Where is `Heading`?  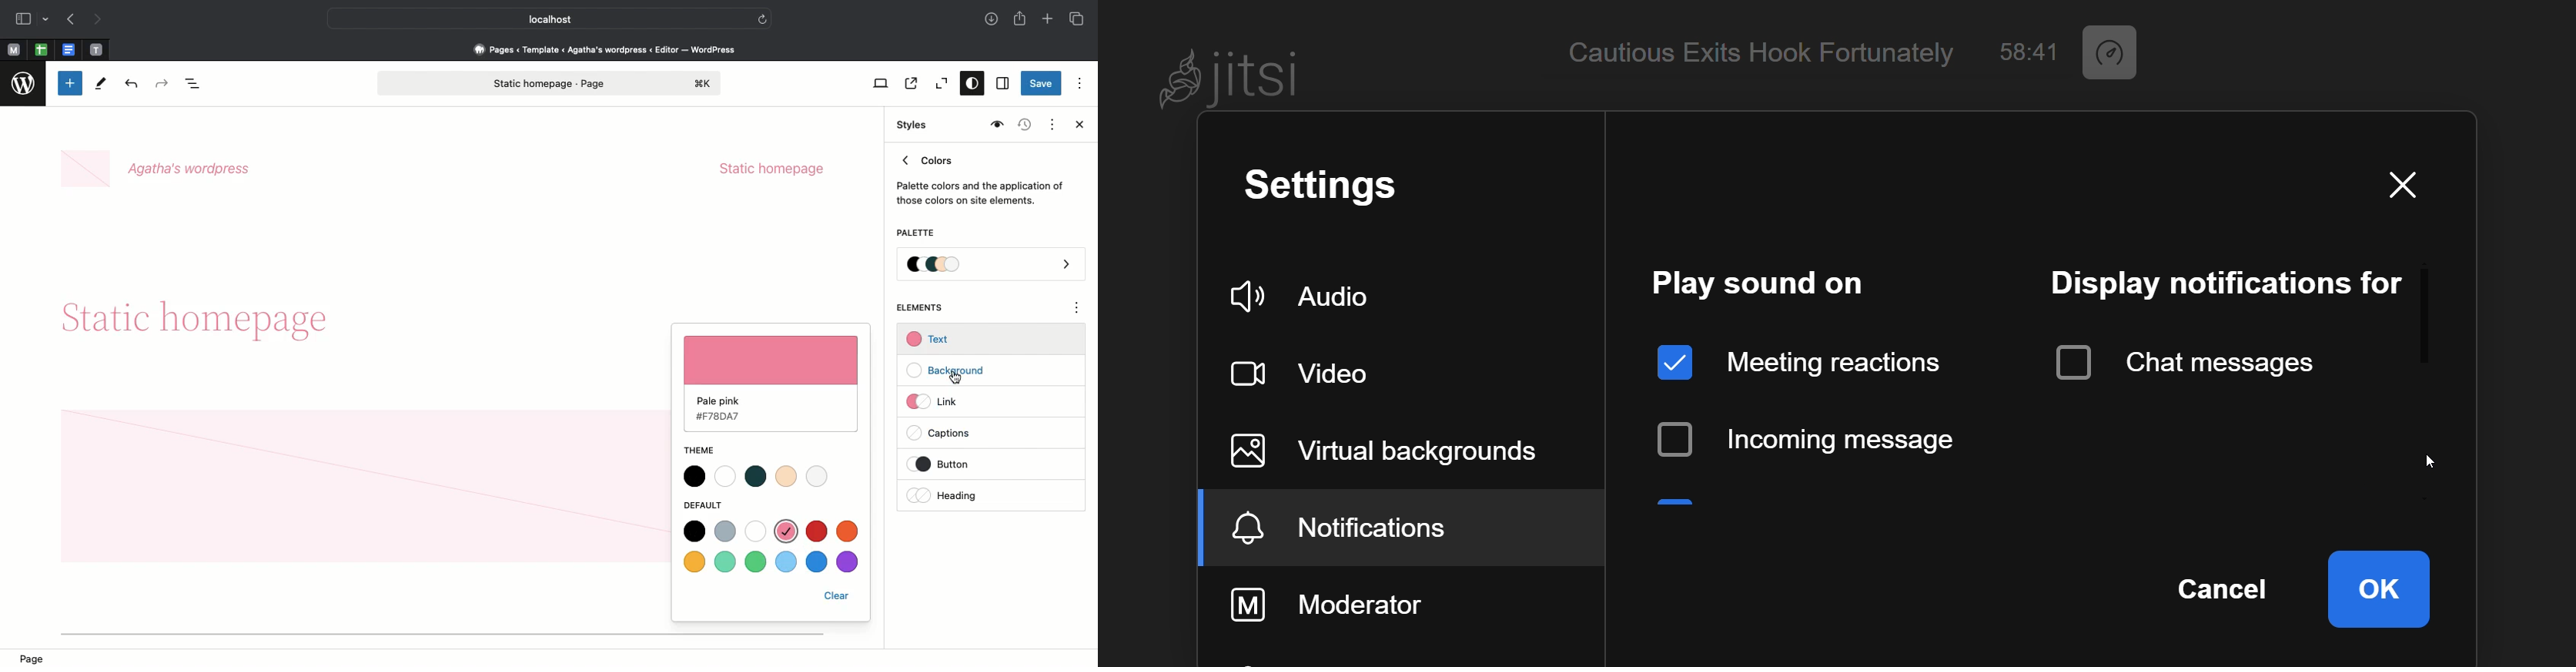 Heading is located at coordinates (946, 495).